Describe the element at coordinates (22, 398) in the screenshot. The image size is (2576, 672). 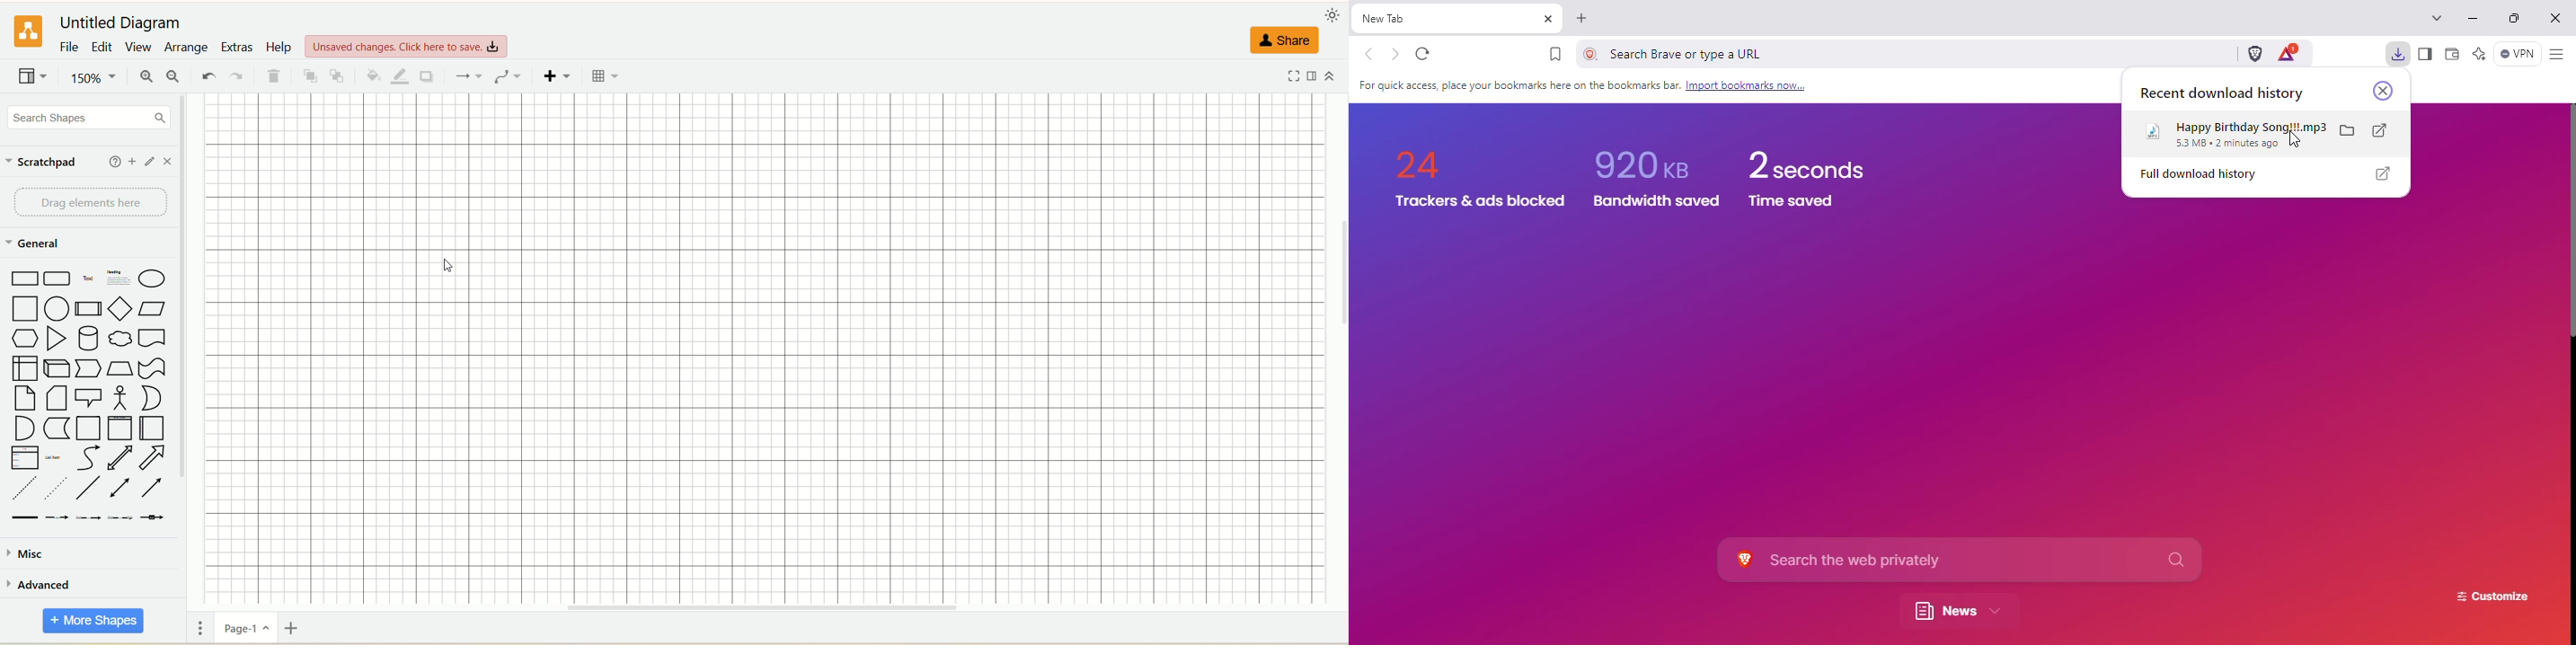
I see `note` at that location.